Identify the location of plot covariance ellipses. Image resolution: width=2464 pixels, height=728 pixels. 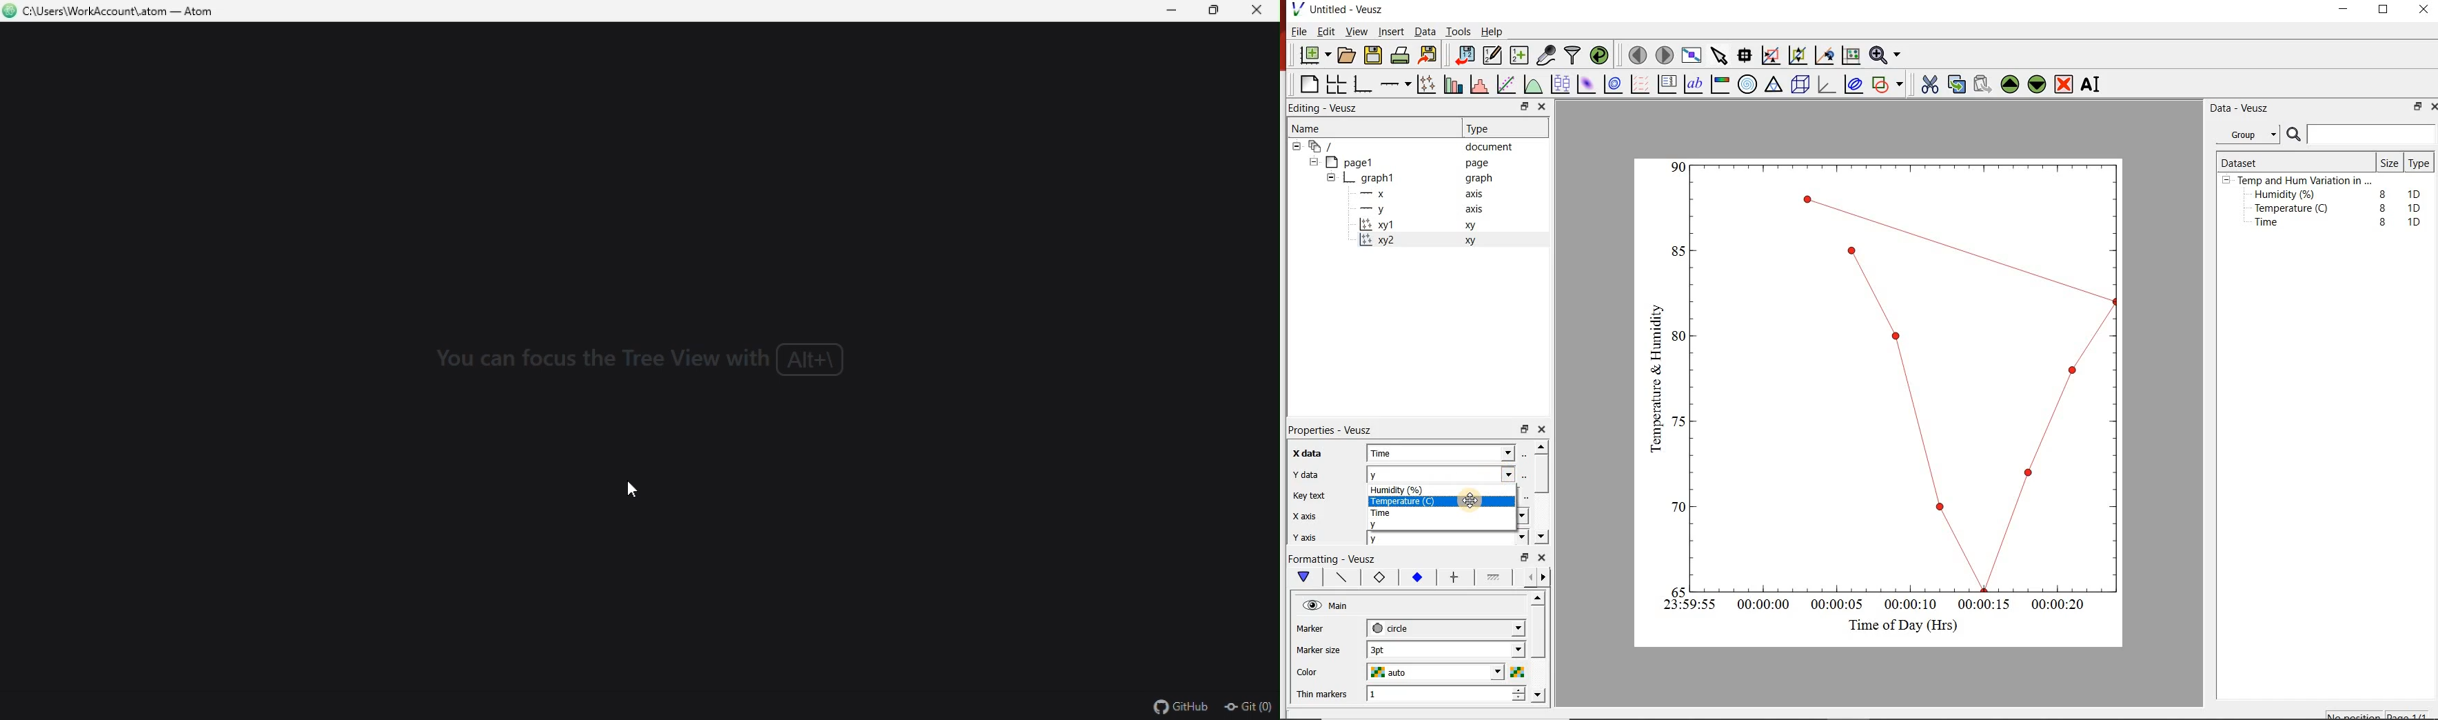
(1857, 87).